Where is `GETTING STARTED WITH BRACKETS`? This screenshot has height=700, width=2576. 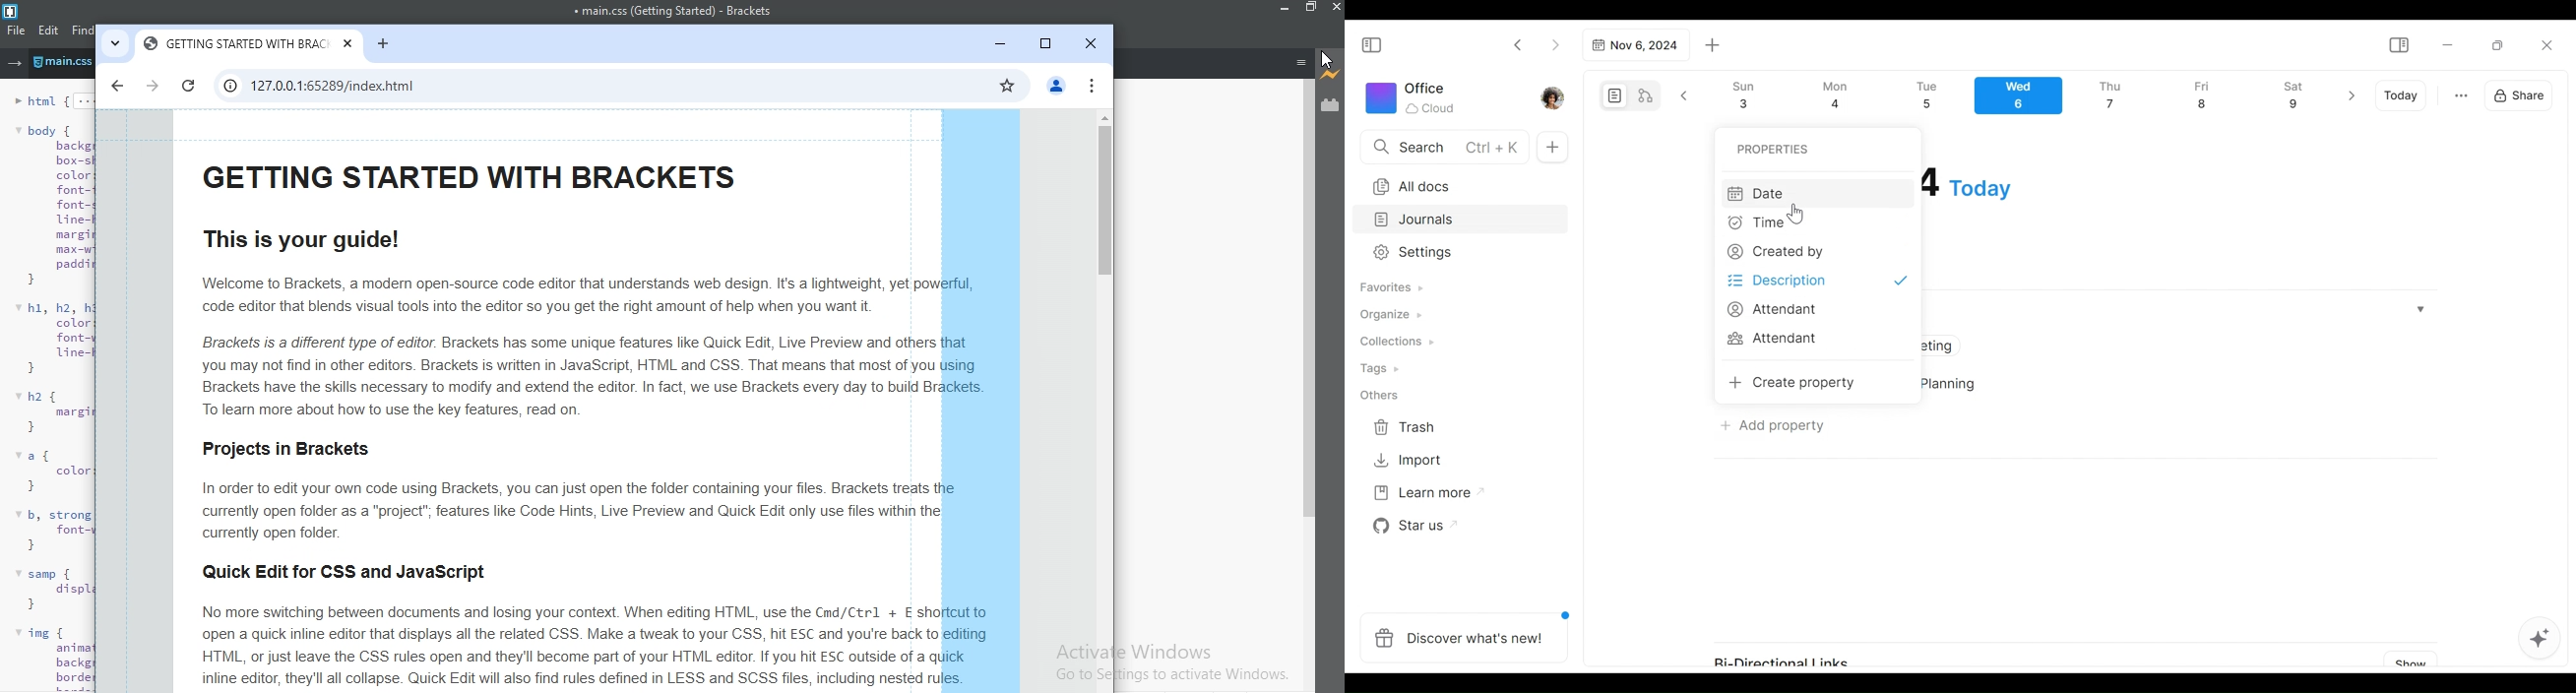
GETTING STARTED WITH BRACKETS is located at coordinates (238, 46).